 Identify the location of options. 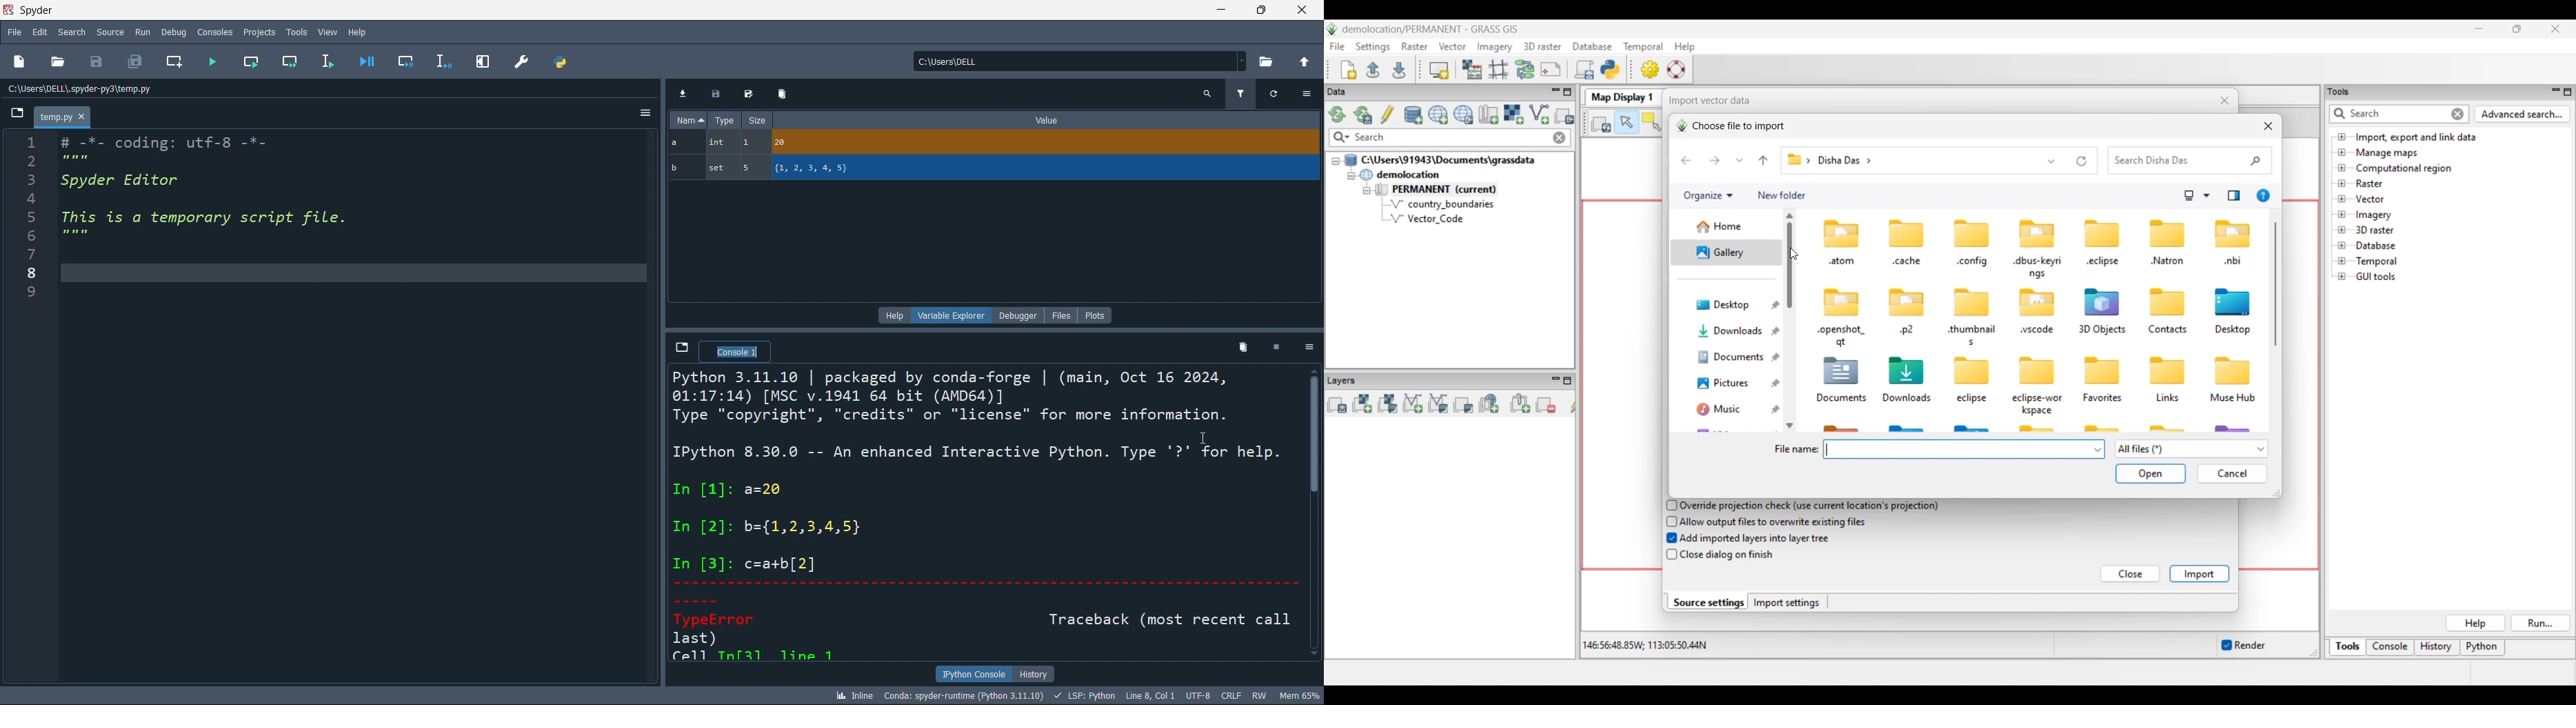
(643, 115).